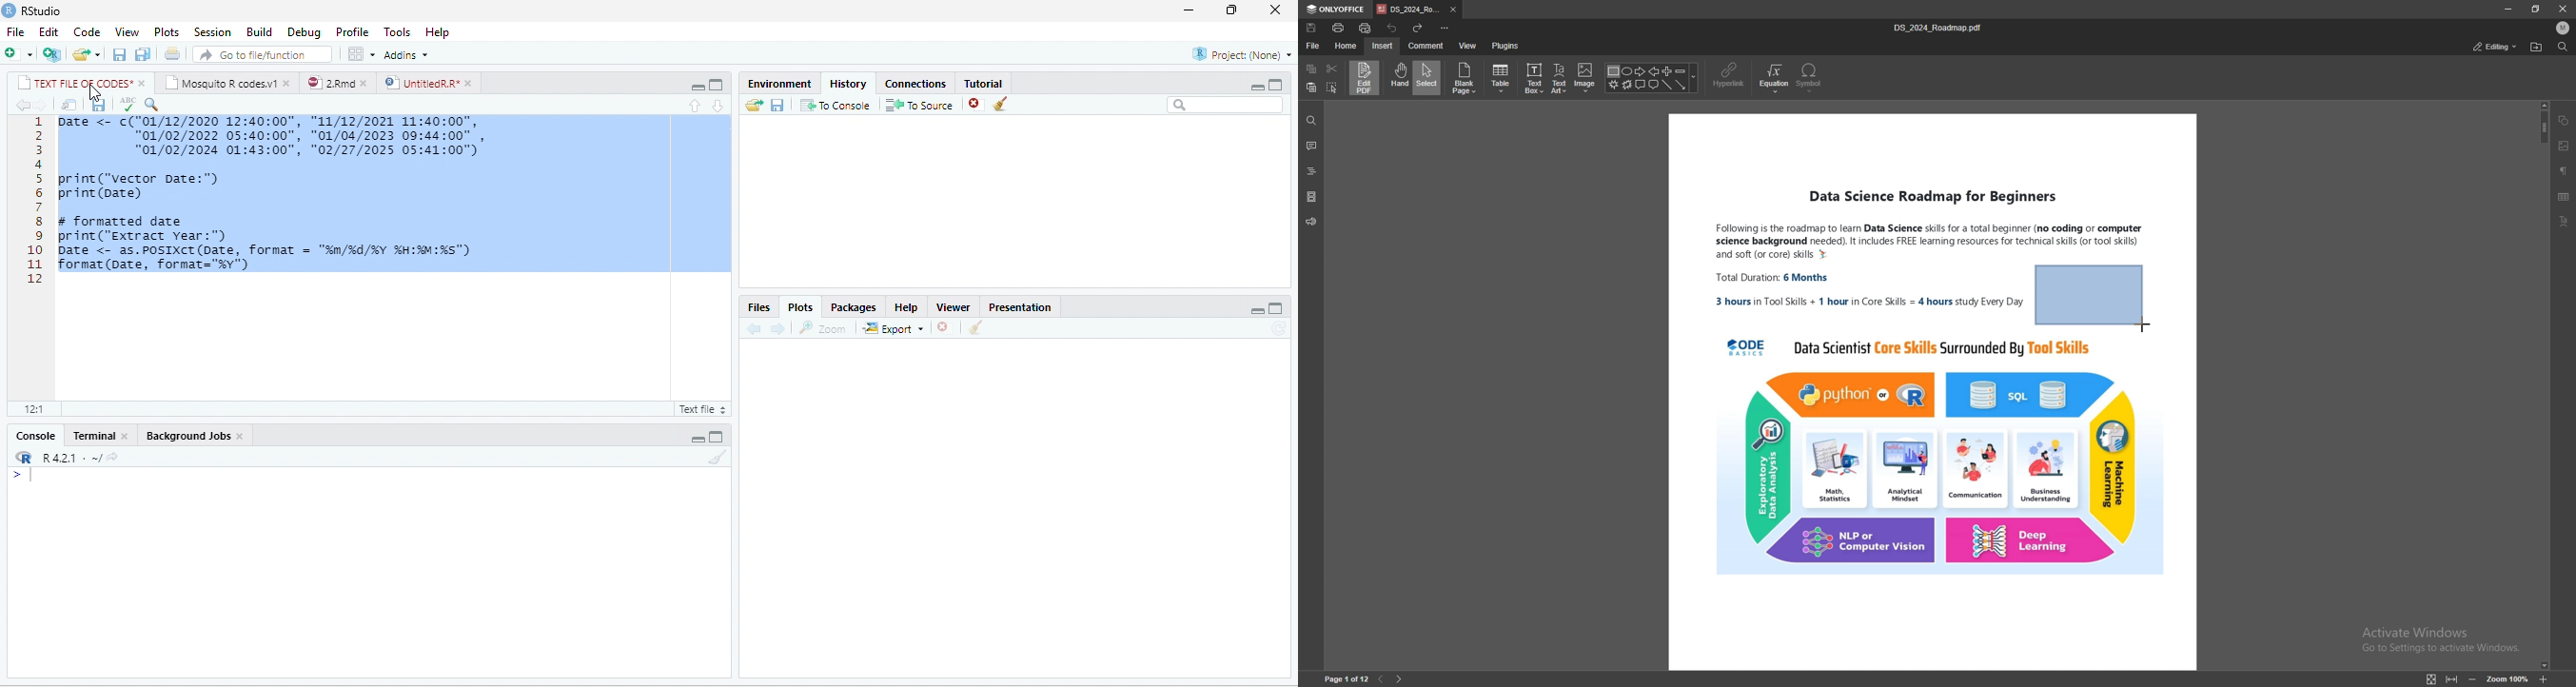 Image resolution: width=2576 pixels, height=700 pixels. I want to click on options, so click(363, 54).